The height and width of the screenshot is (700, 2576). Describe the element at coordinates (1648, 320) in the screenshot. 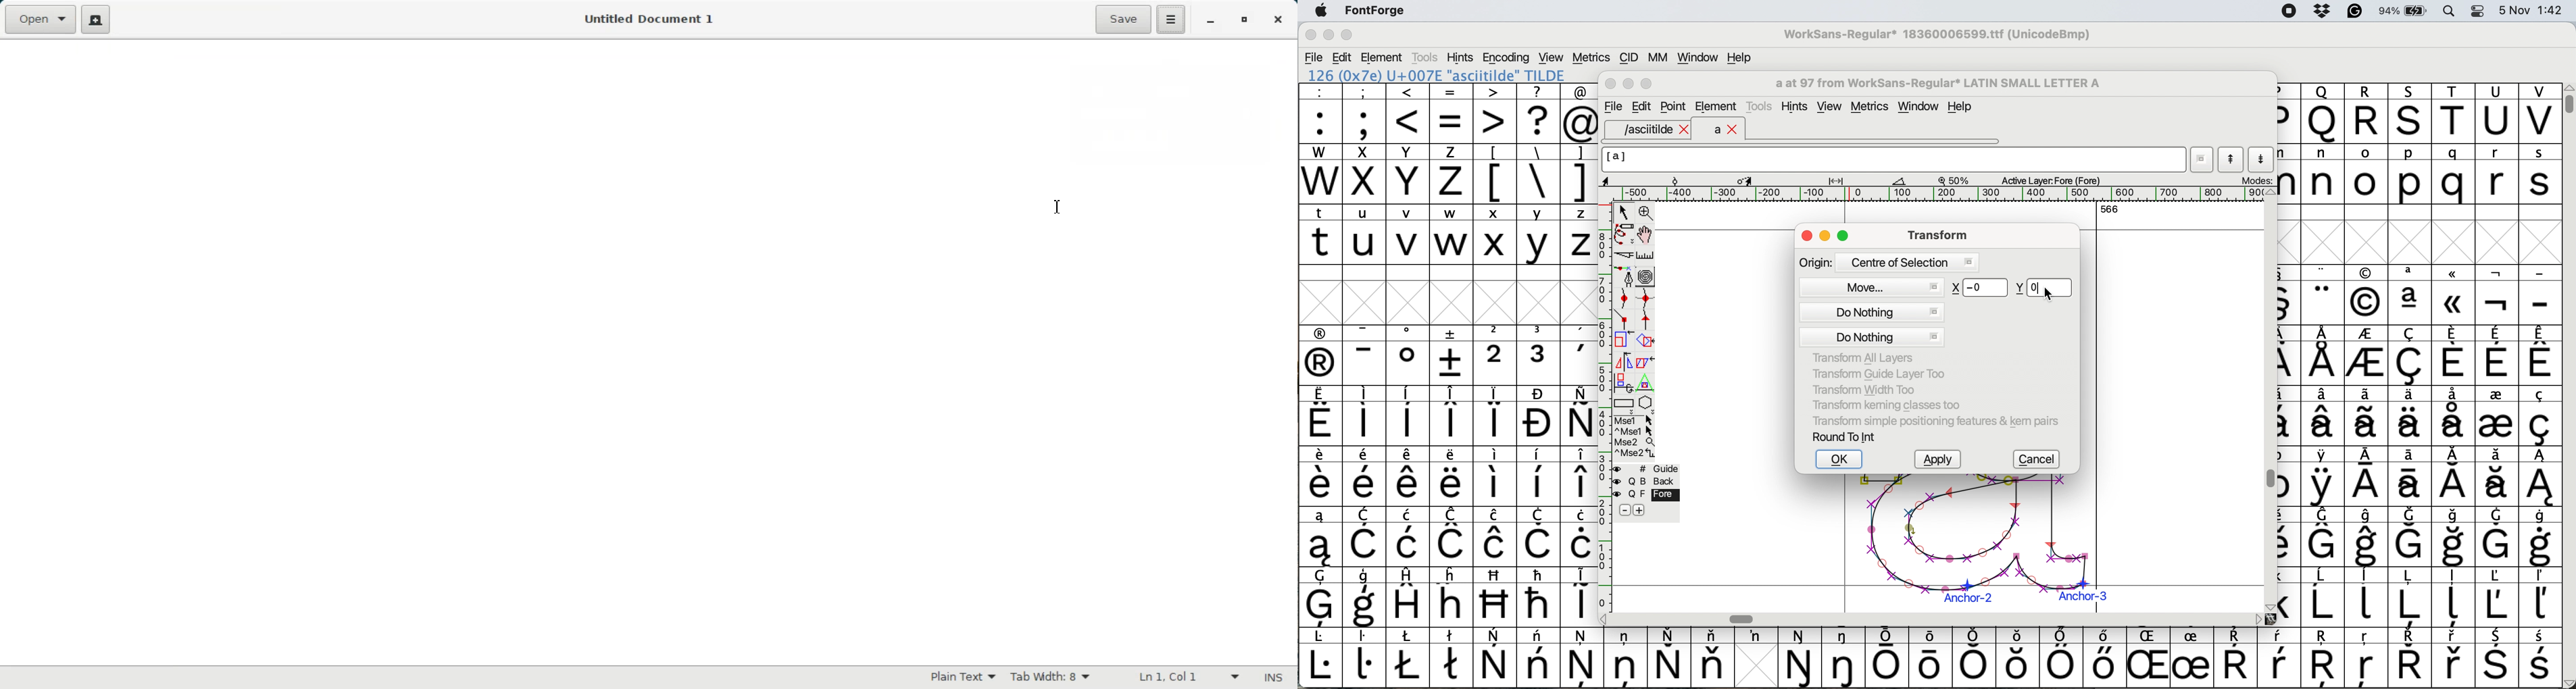

I see `add a tangent point` at that location.